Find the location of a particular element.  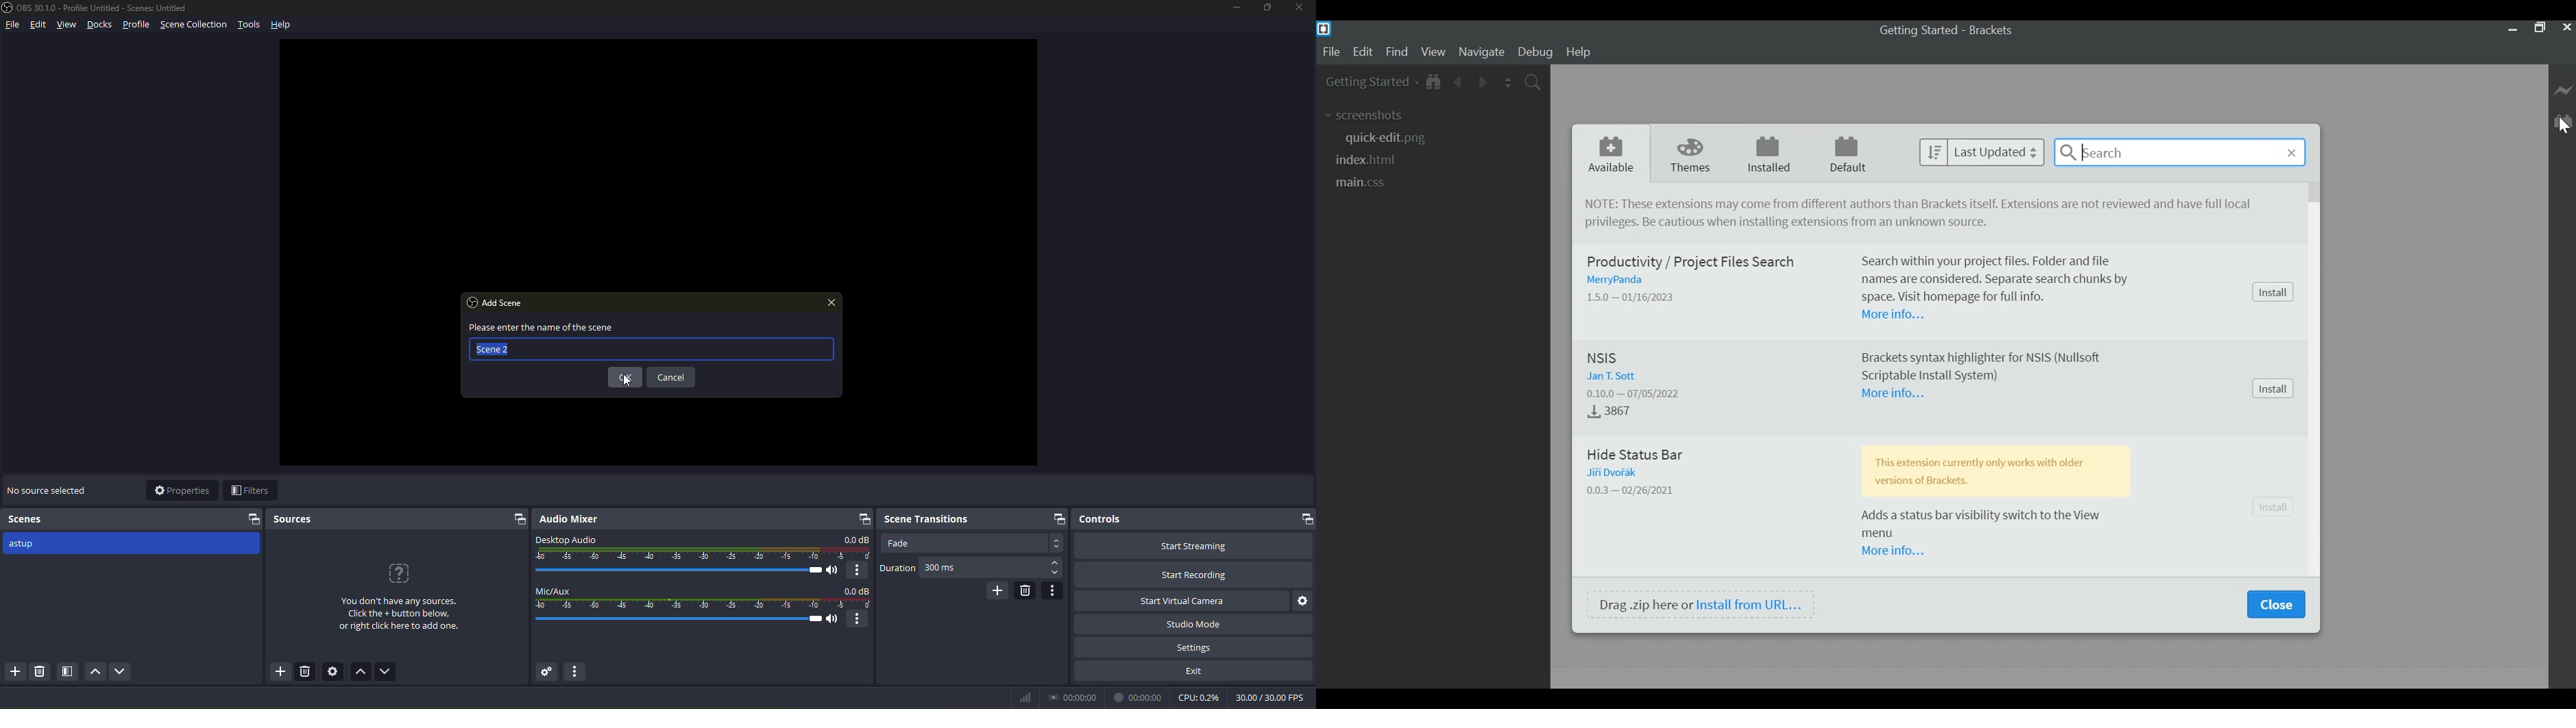

drop down is located at coordinates (1056, 544).